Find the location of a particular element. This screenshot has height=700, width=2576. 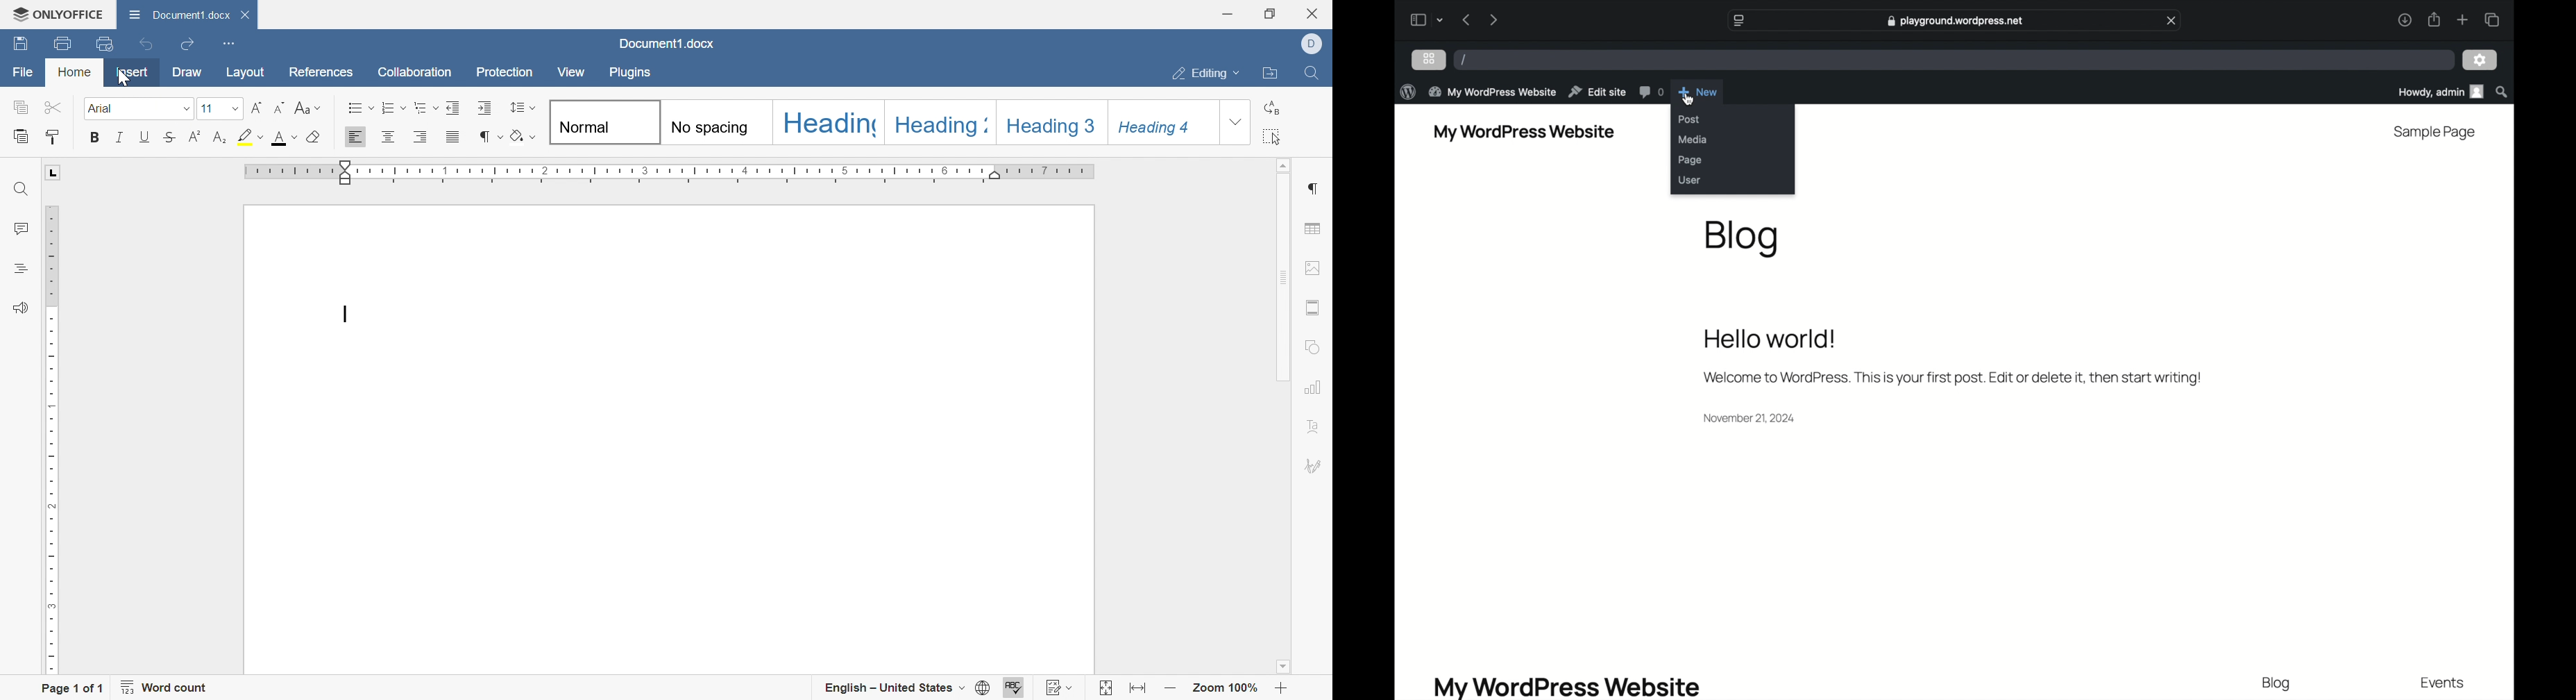

Justified is located at coordinates (453, 137).